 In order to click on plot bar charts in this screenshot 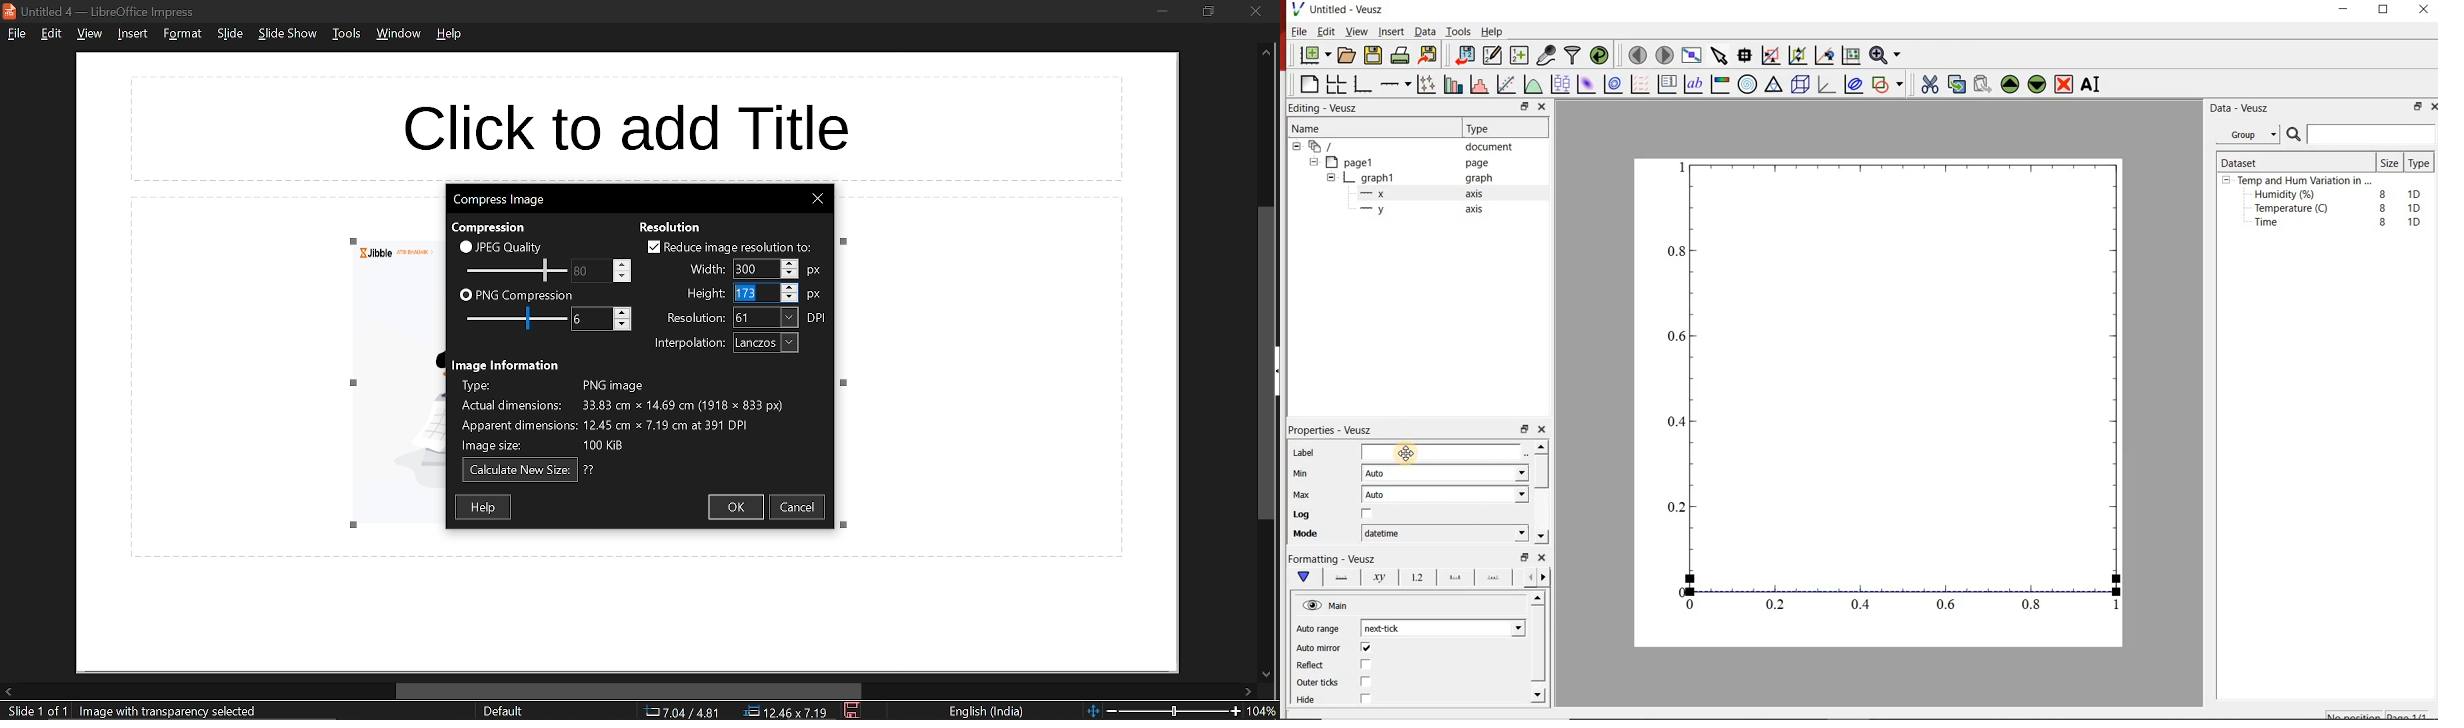, I will do `click(1454, 82)`.